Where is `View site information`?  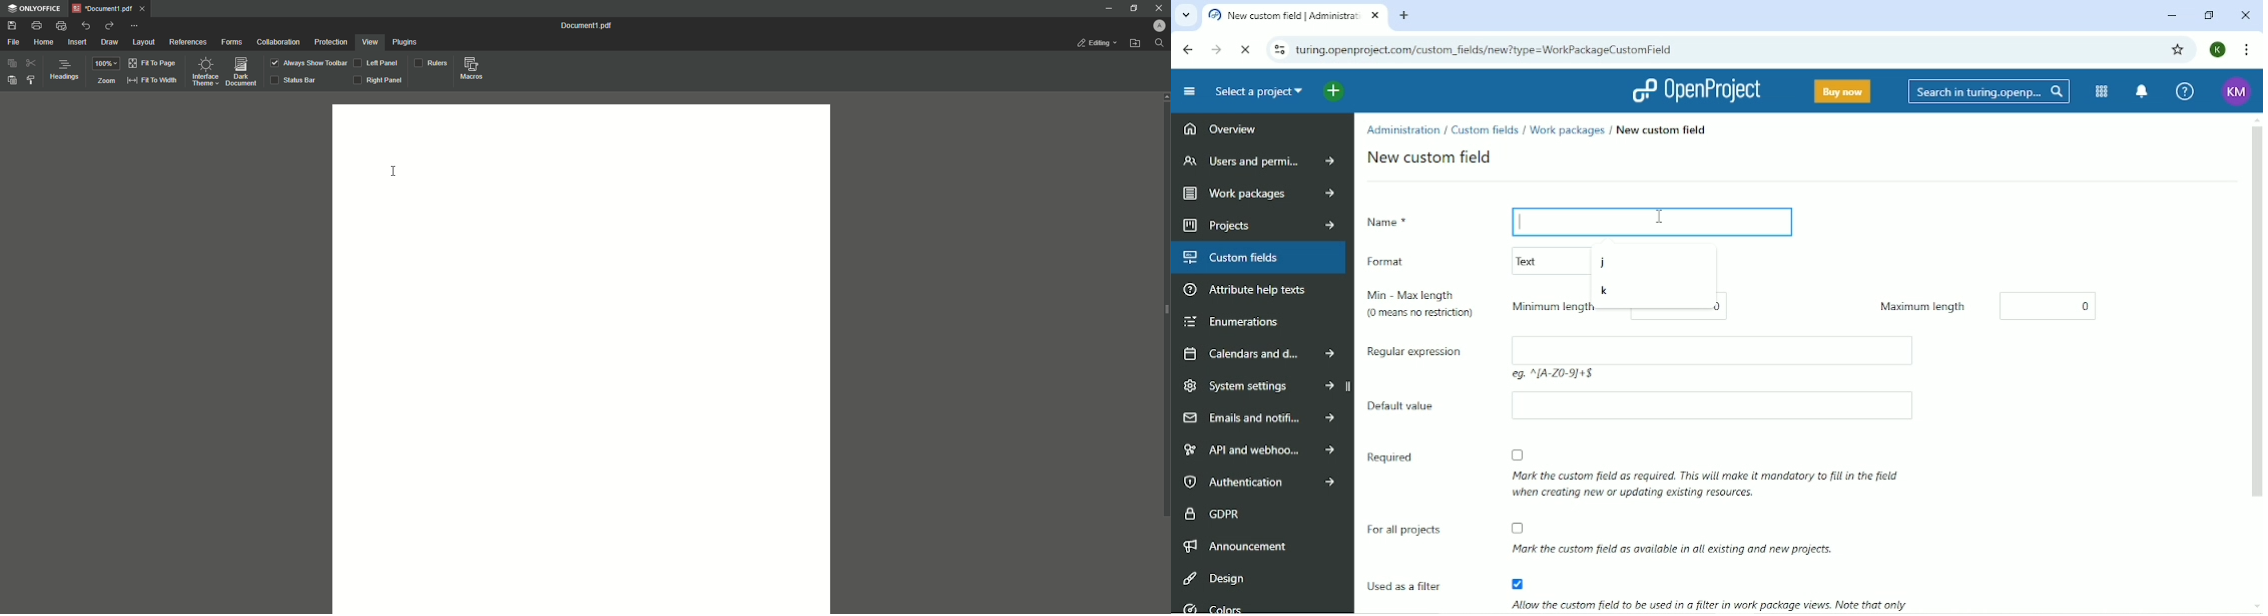 View site information is located at coordinates (1278, 50).